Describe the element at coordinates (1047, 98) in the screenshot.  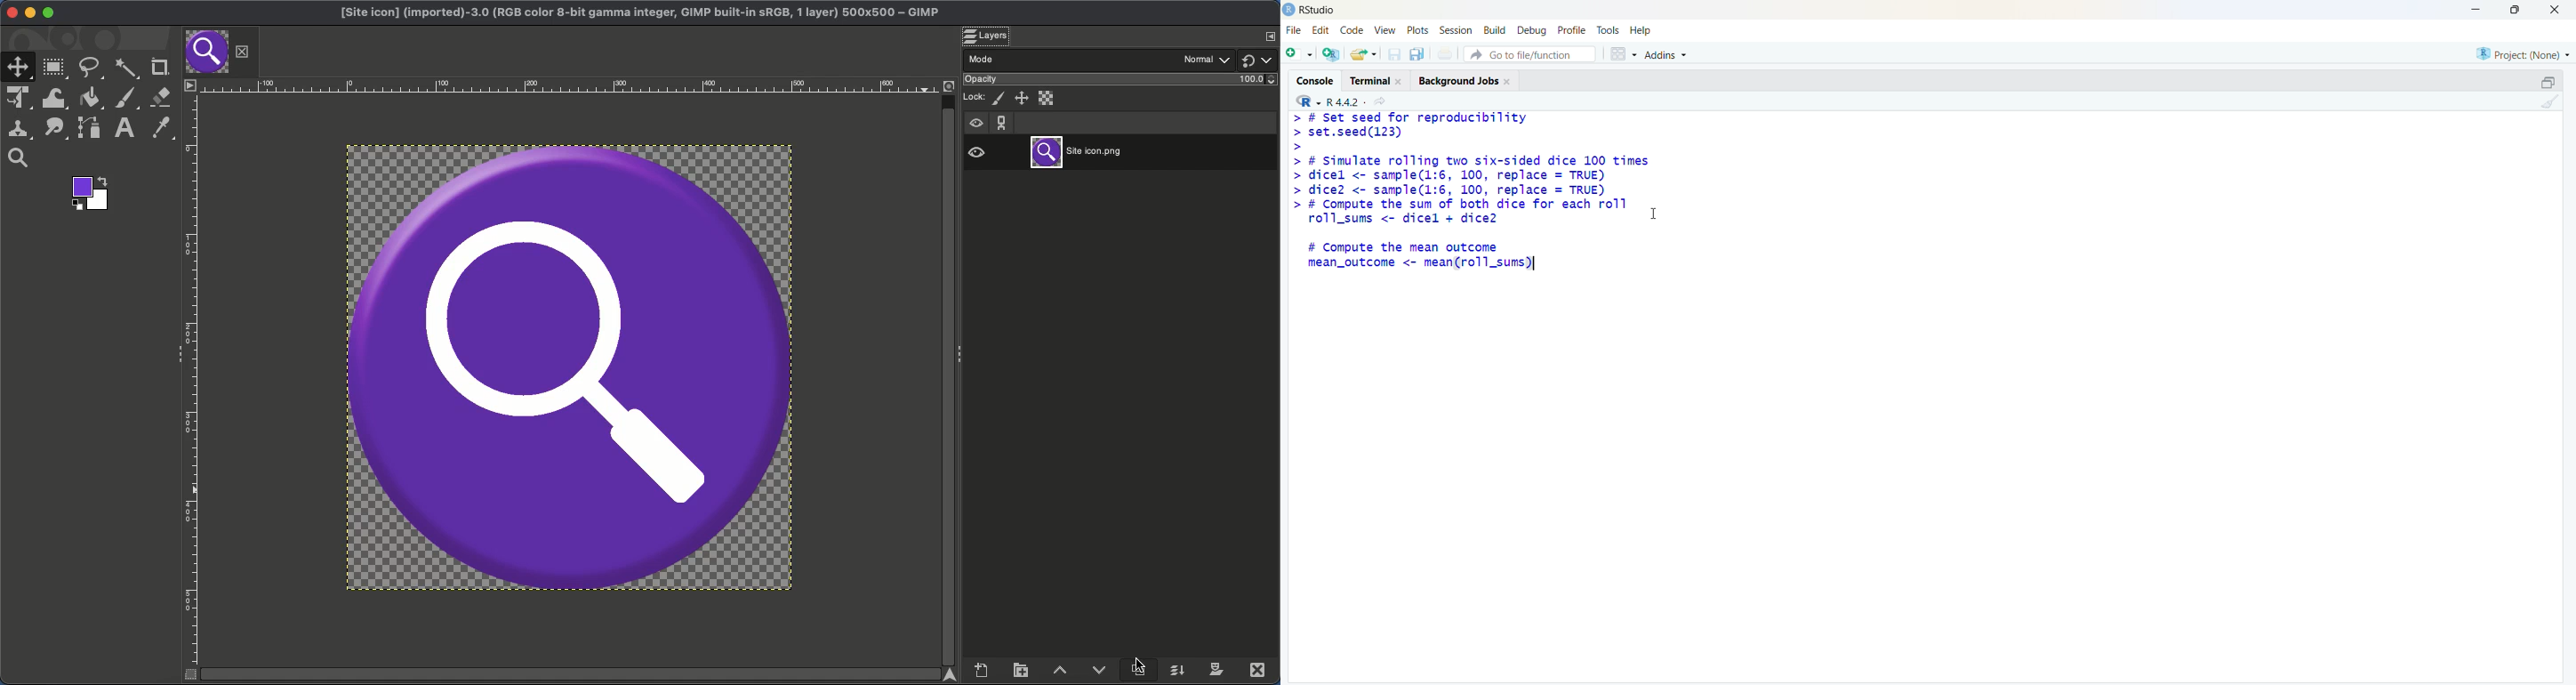
I see `Alpha channel` at that location.